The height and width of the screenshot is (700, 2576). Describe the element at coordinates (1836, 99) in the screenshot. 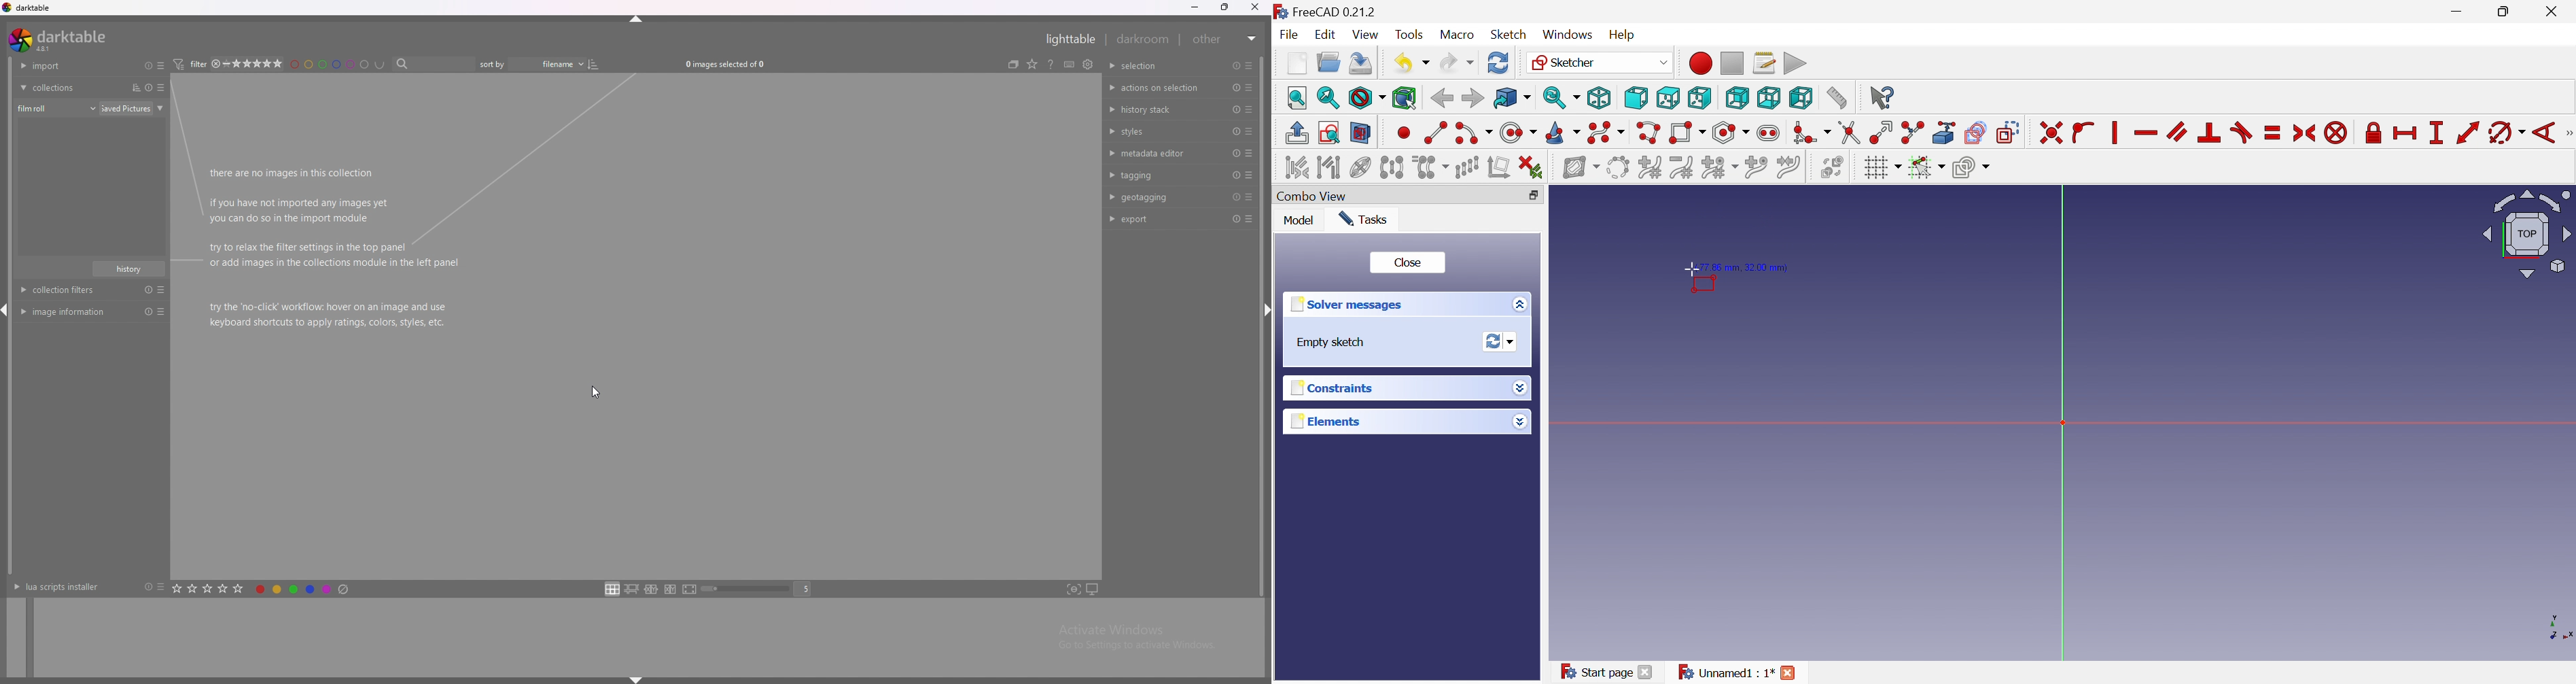

I see `Measure distance` at that location.